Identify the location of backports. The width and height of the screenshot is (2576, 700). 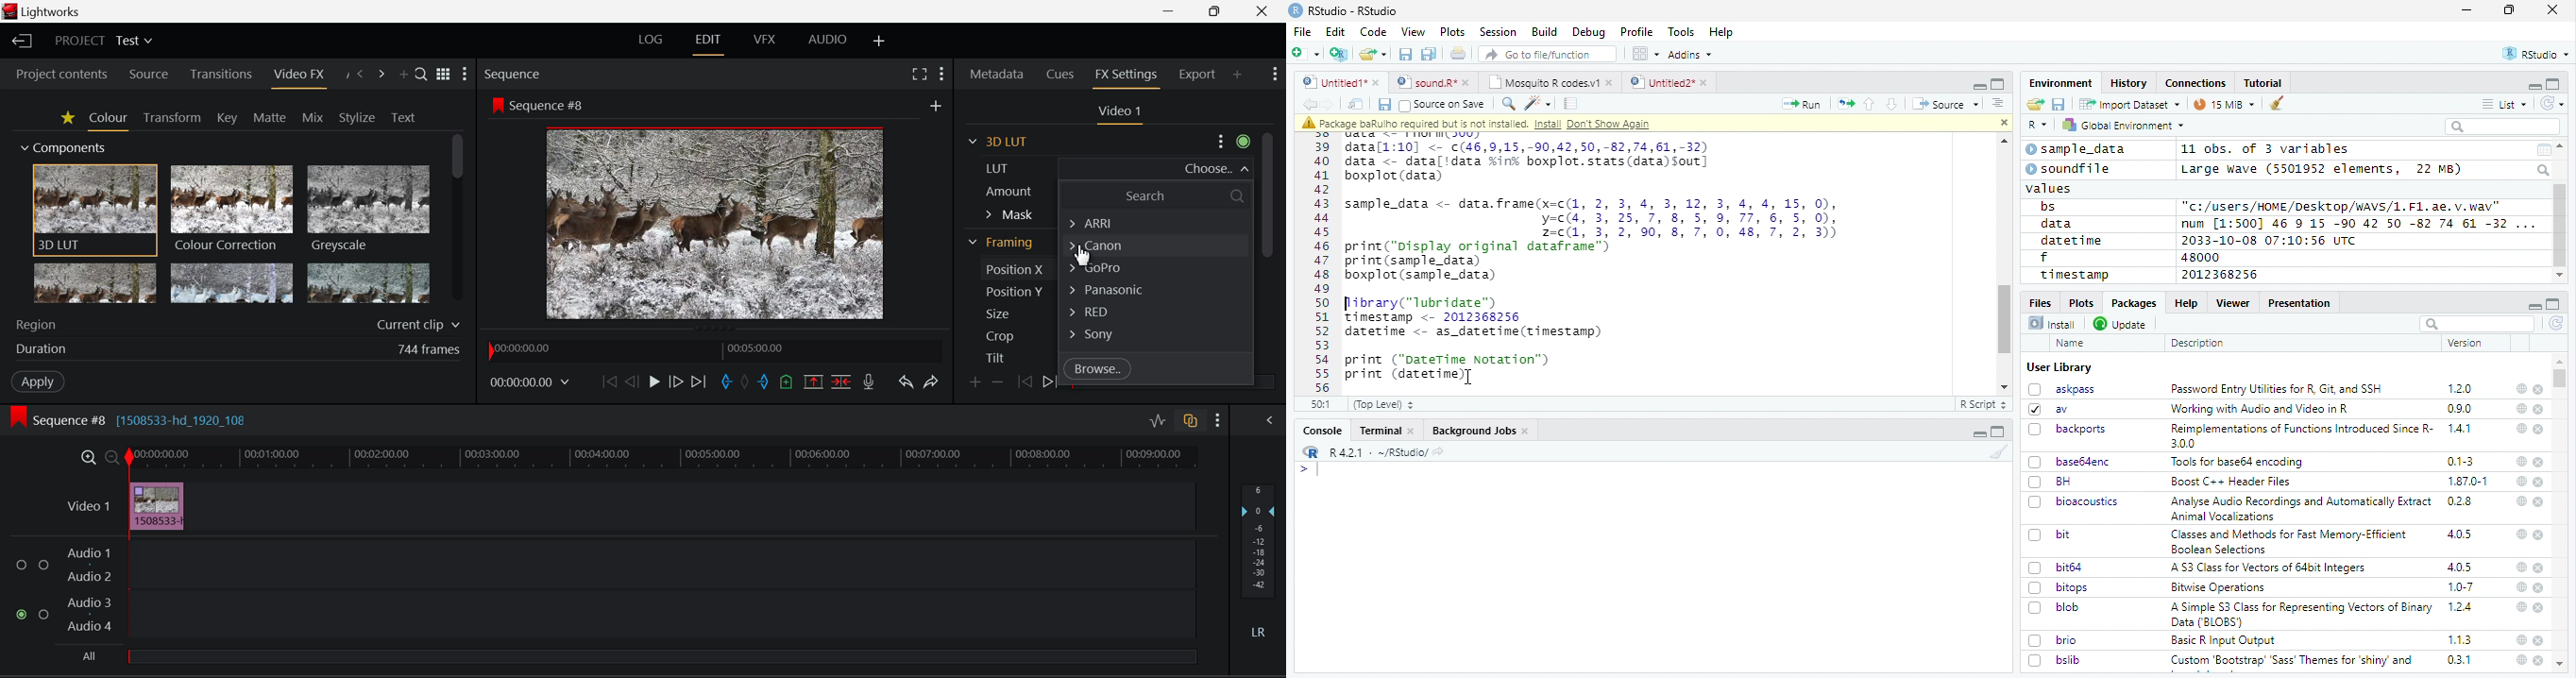
(2070, 430).